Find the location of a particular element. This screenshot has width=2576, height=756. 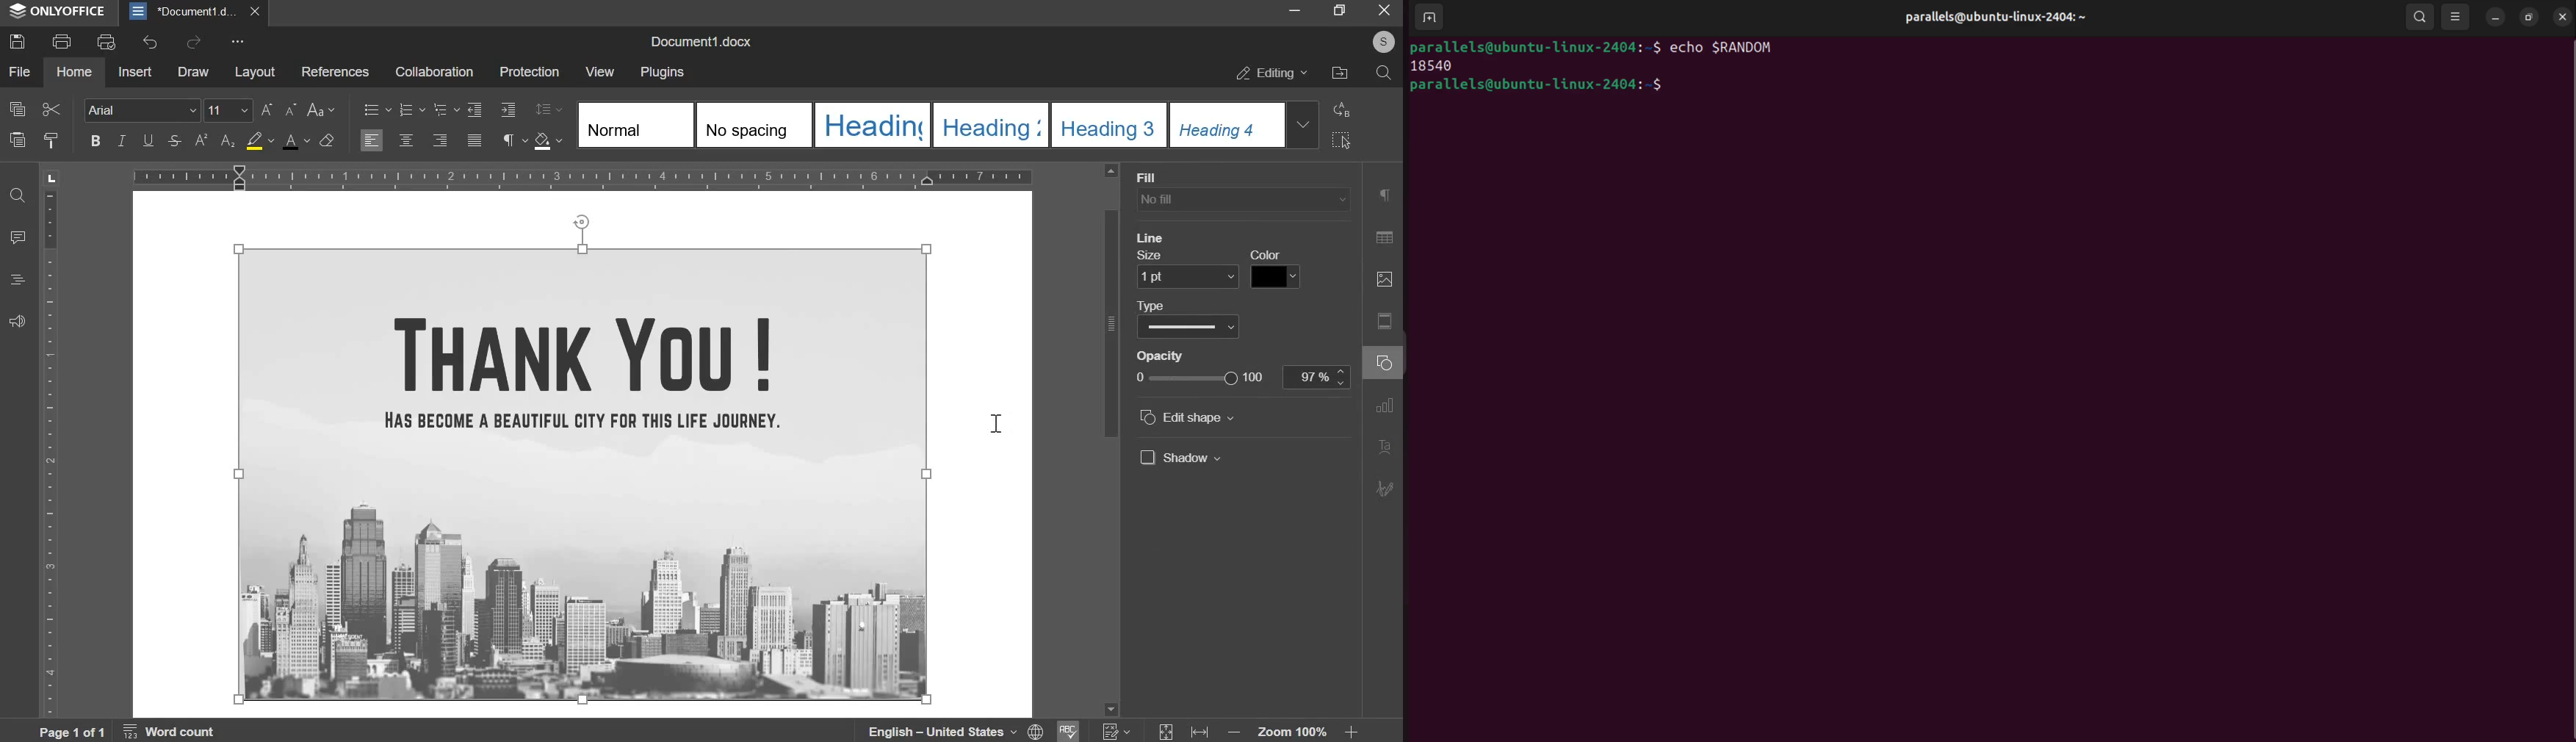

Heading 4 is located at coordinates (1224, 125).